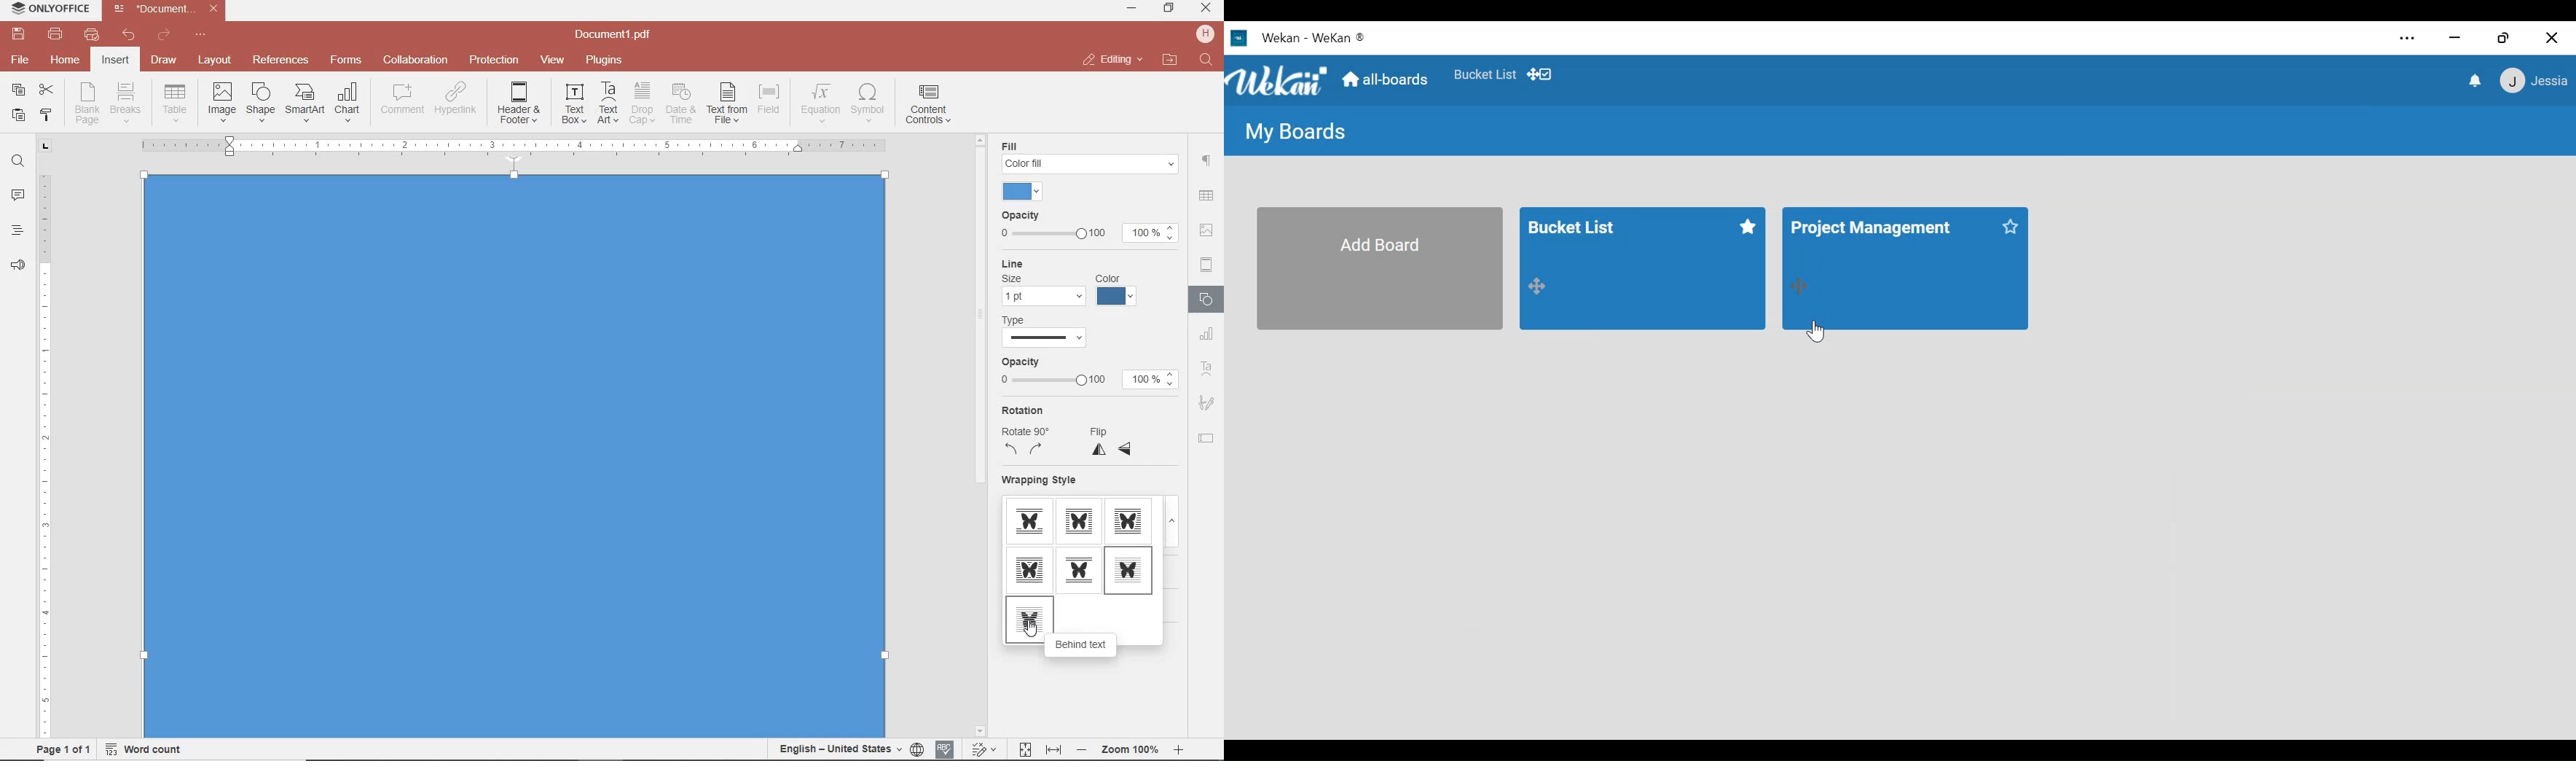 The height and width of the screenshot is (784, 2576). I want to click on LINE SETTINGS, so click(1072, 282).